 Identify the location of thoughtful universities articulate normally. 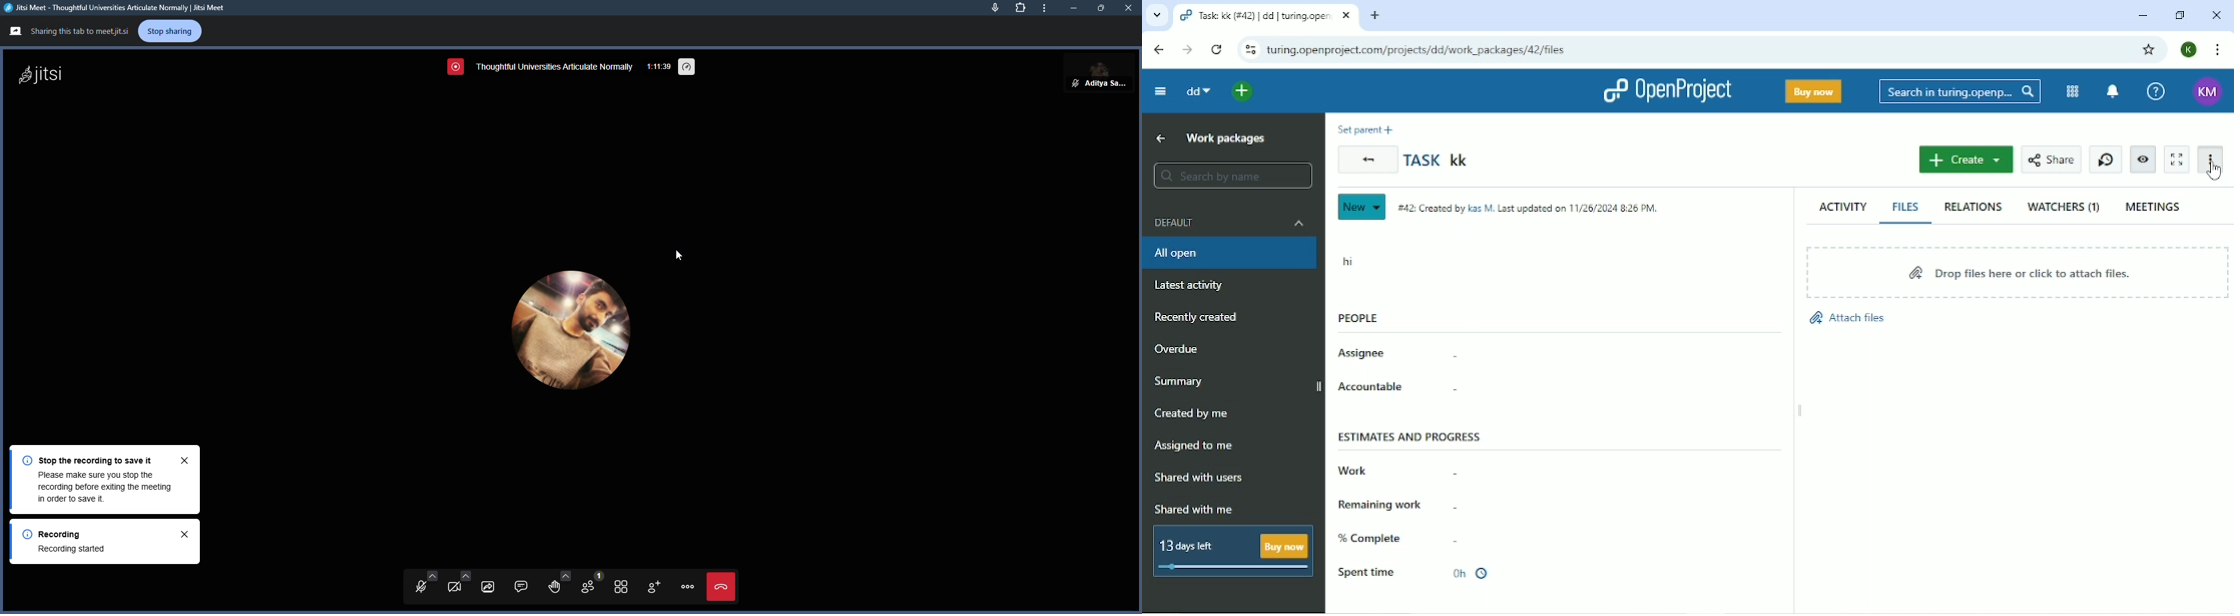
(555, 67).